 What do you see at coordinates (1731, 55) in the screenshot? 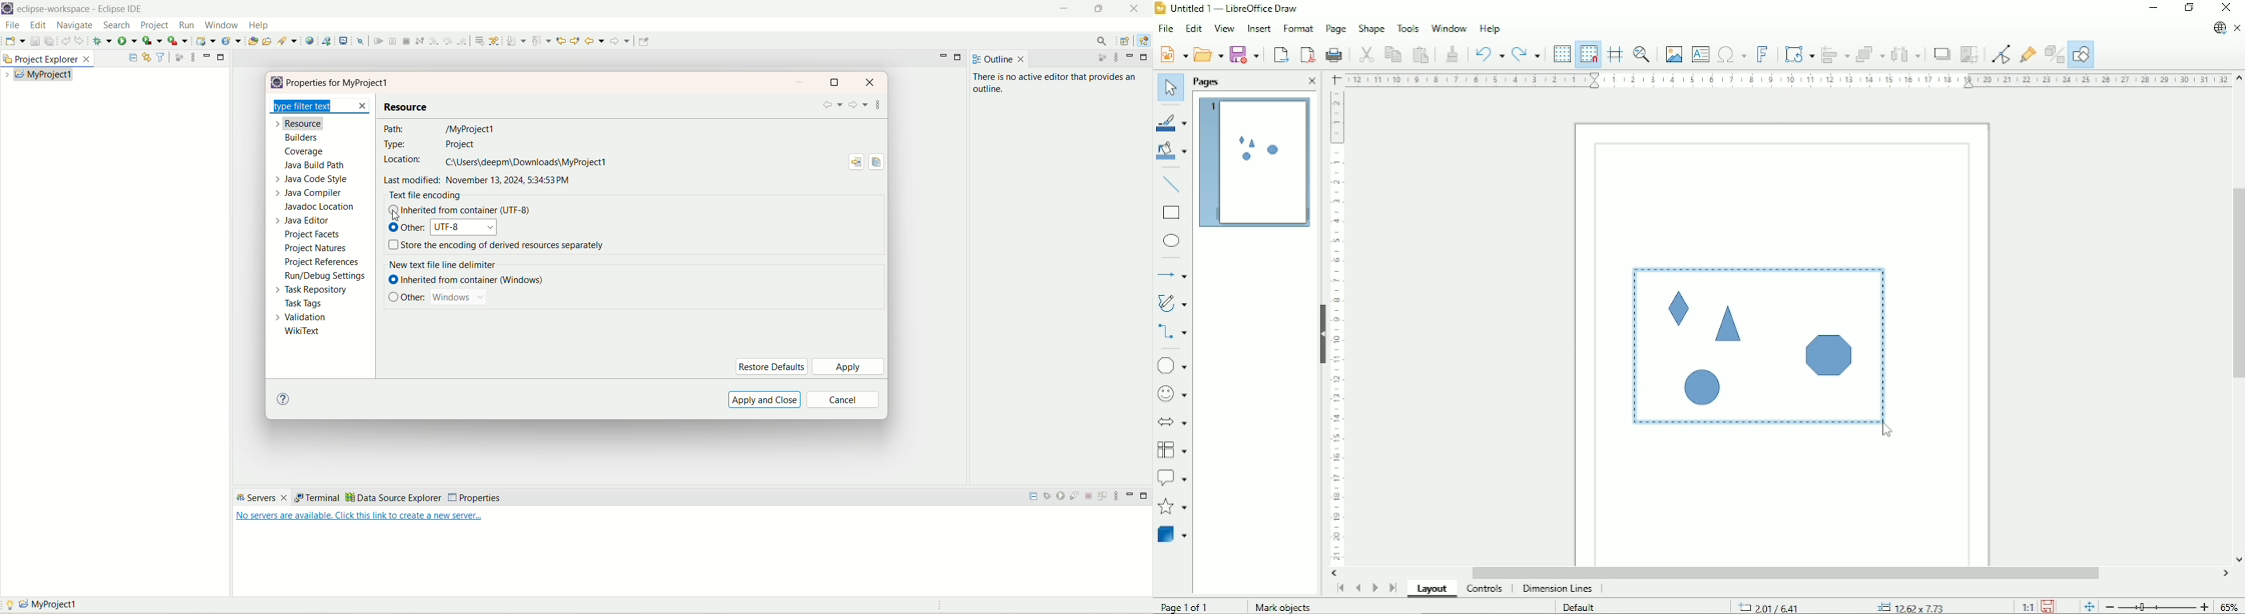
I see `Insert special characters` at bounding box center [1731, 55].